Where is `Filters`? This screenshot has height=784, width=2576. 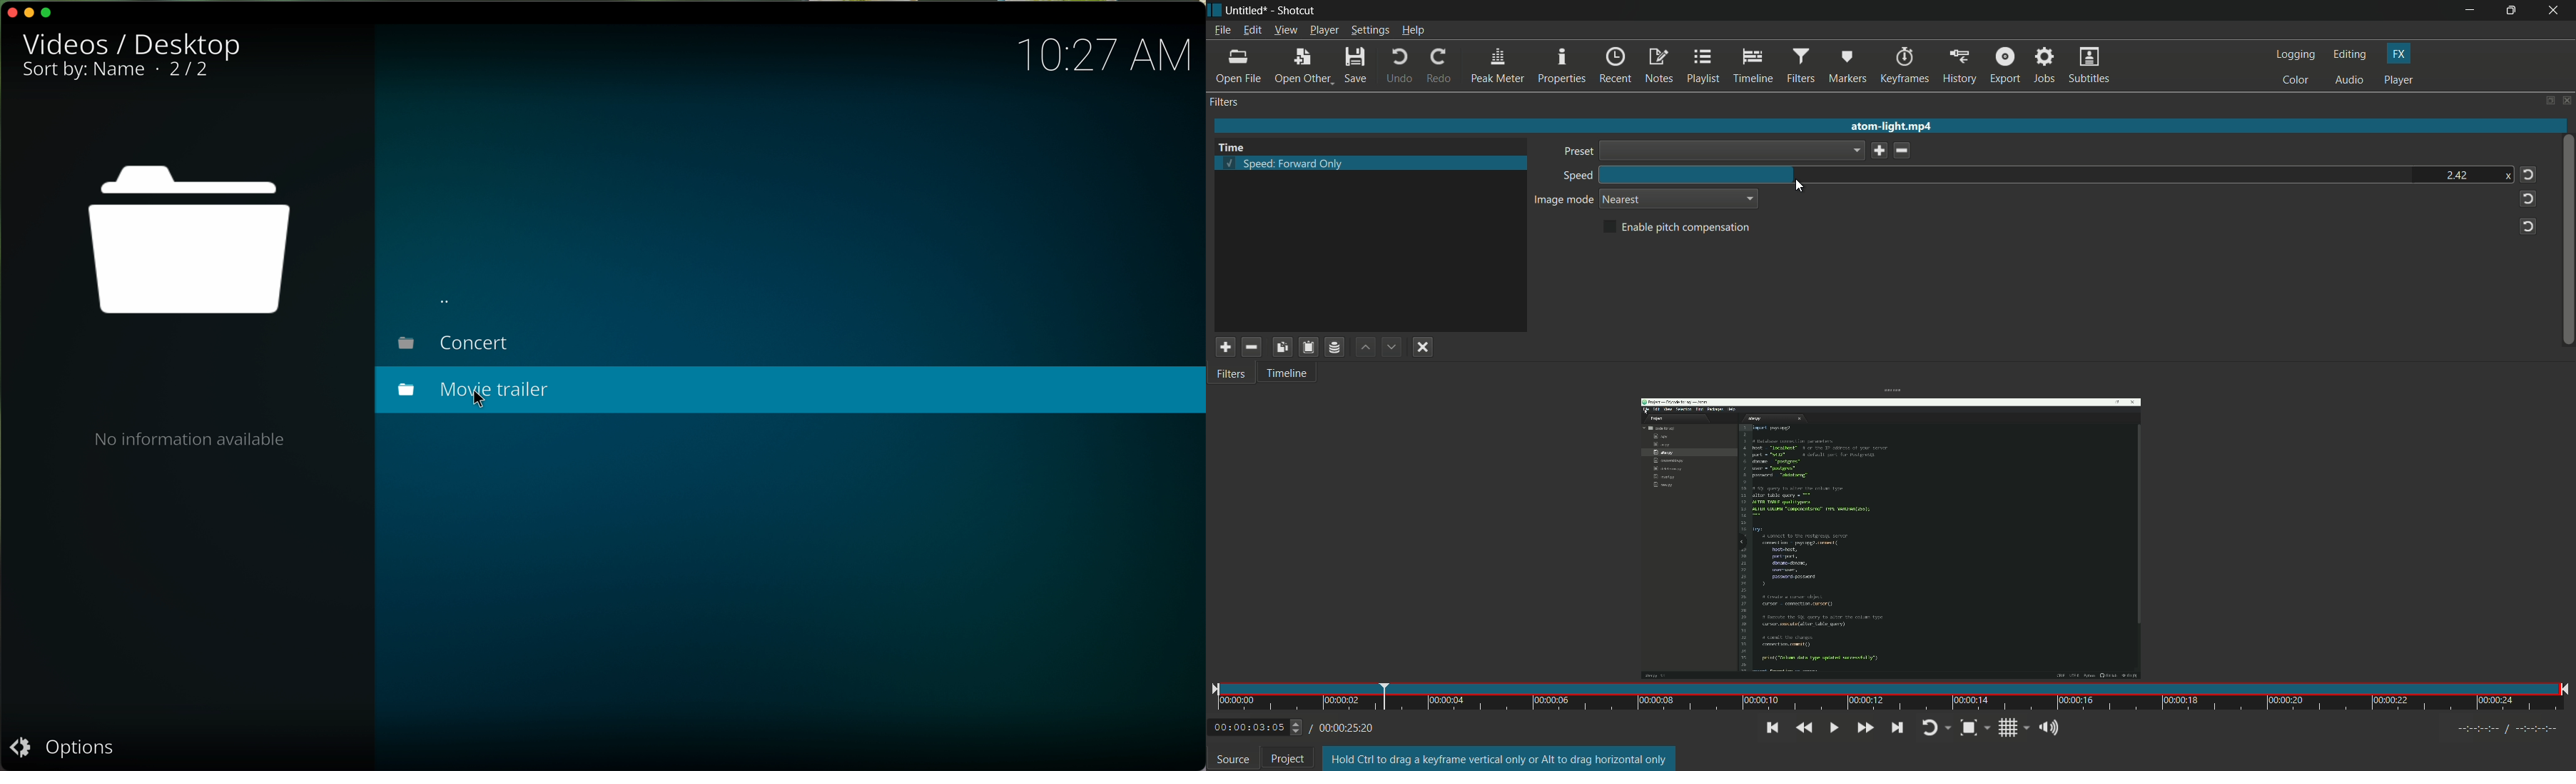 Filters is located at coordinates (1237, 378).